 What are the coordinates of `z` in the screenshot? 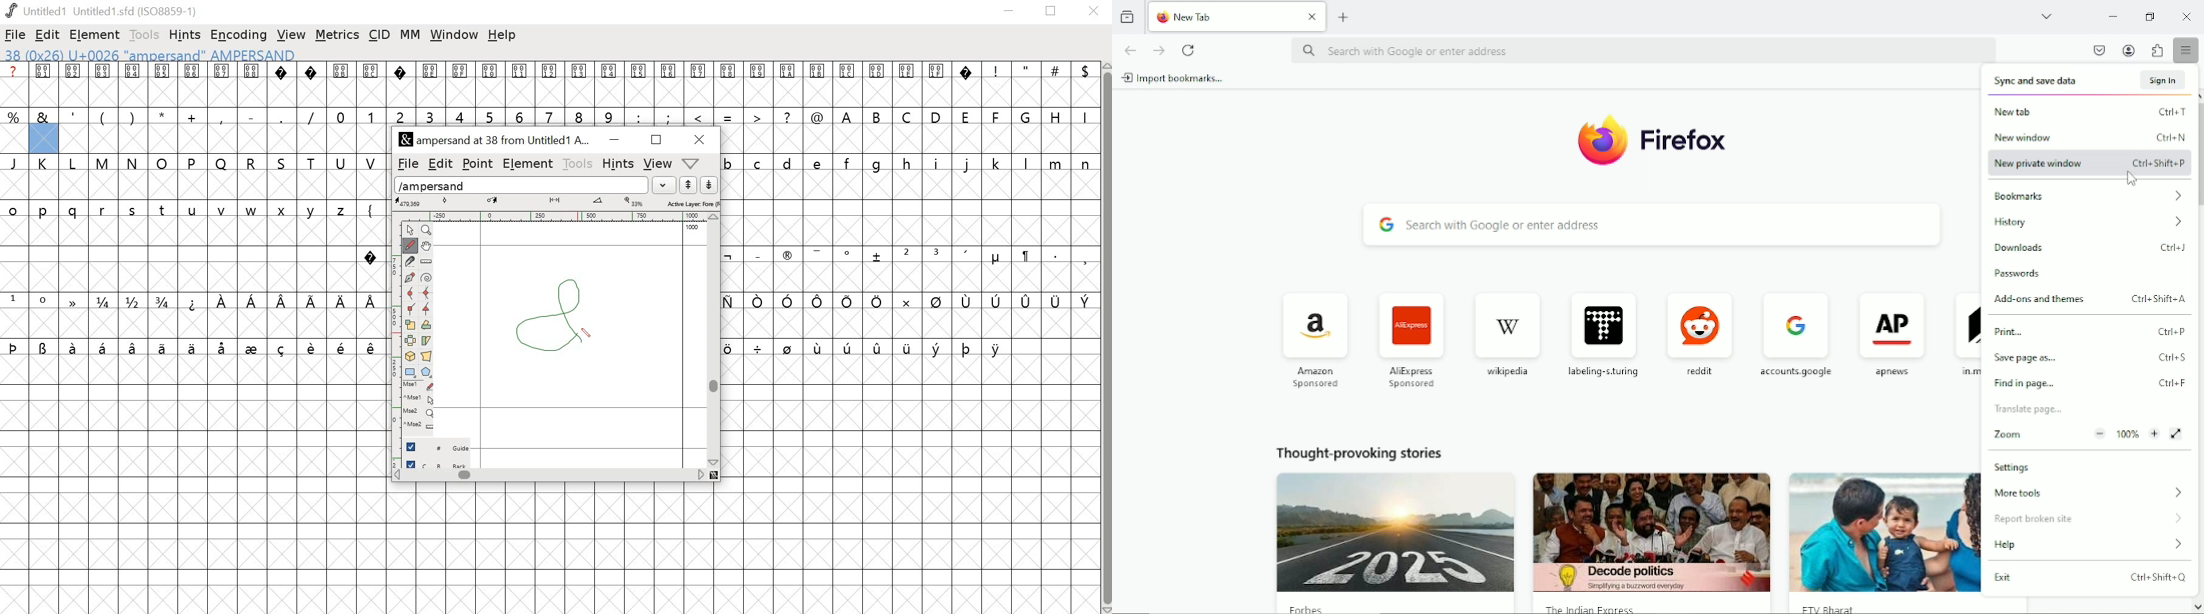 It's located at (343, 209).